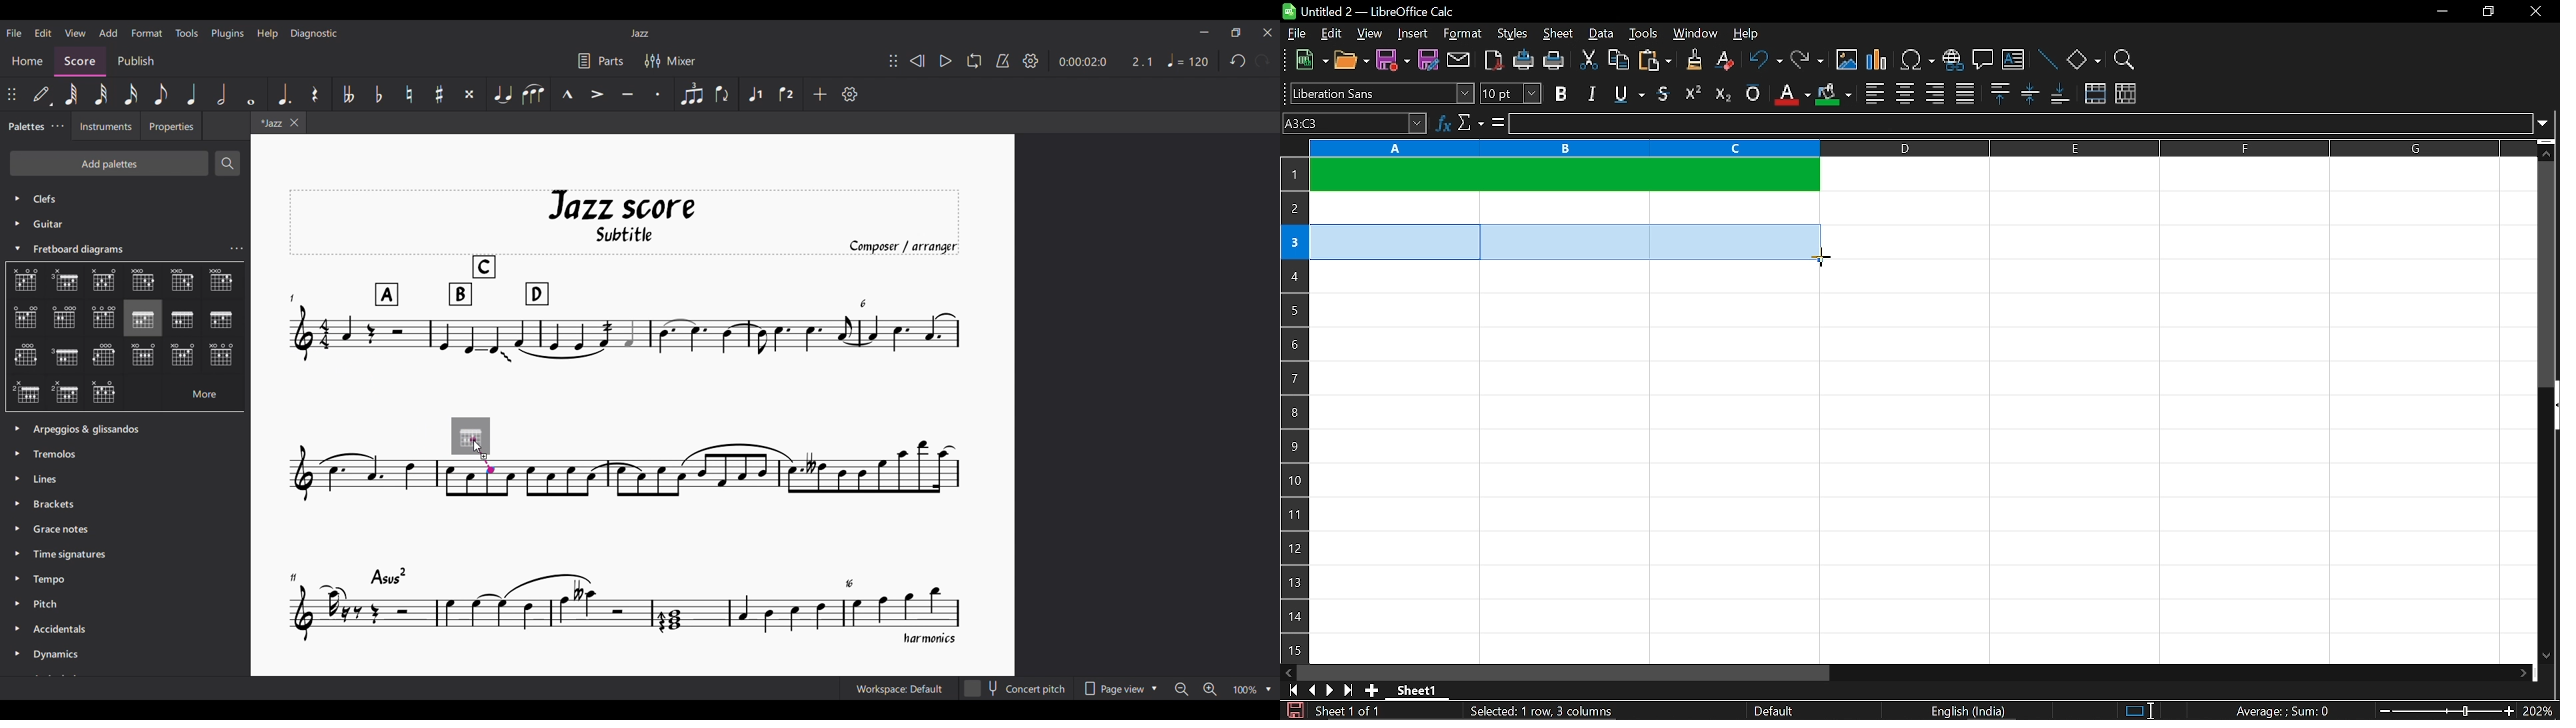 Image resolution: width=2576 pixels, height=728 pixels. What do you see at coordinates (1664, 92) in the screenshot?
I see `strikethrough` at bounding box center [1664, 92].